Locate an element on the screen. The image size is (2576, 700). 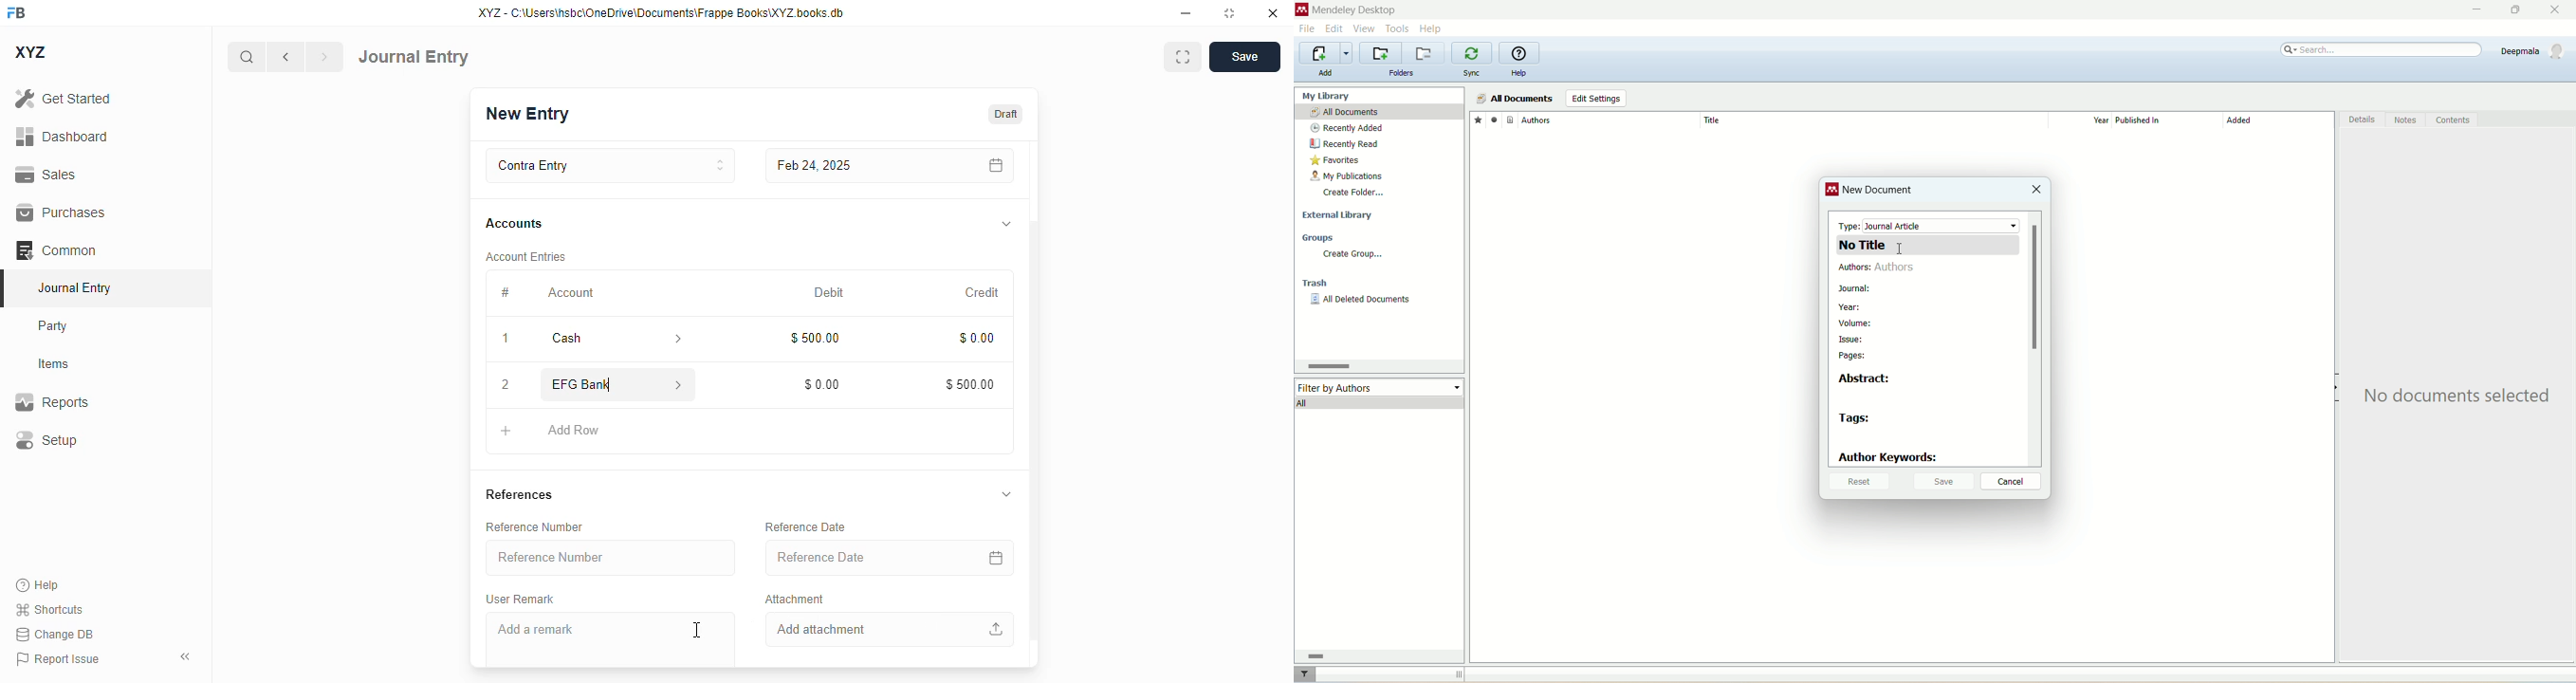
account entries is located at coordinates (524, 257).